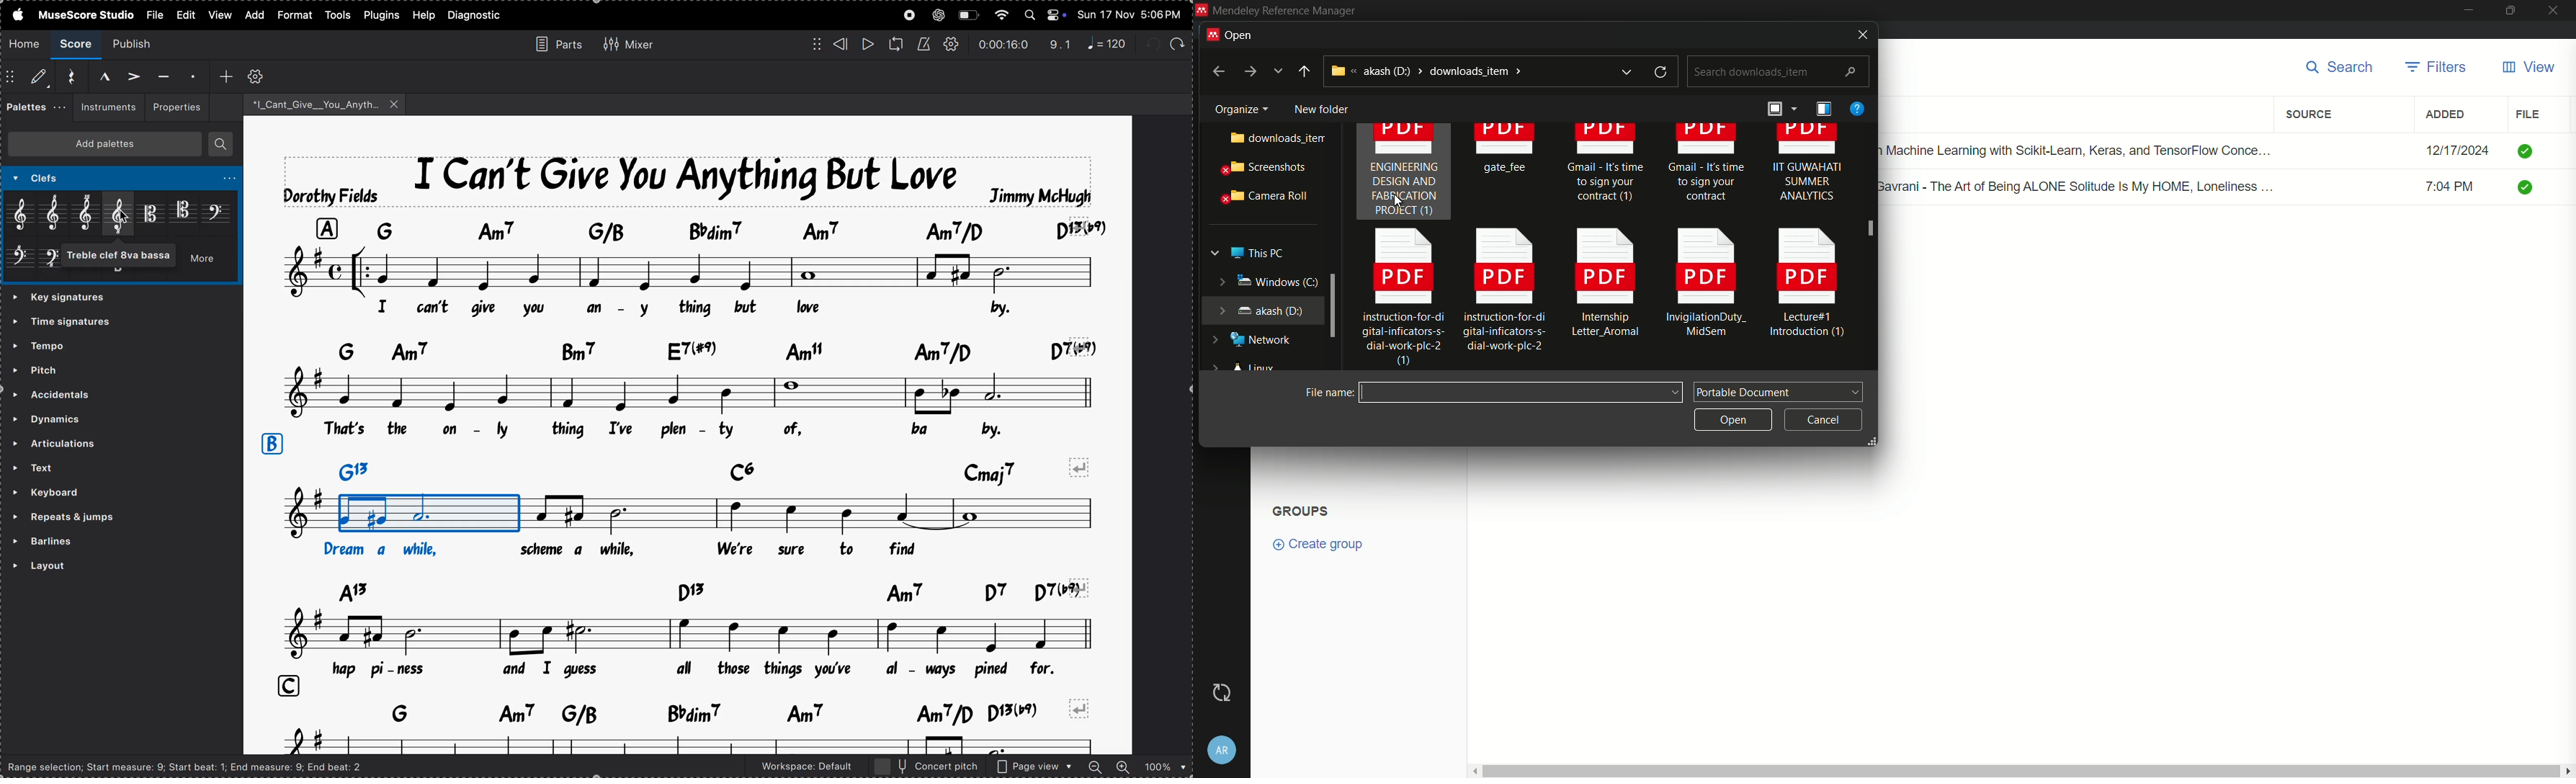 This screenshot has width=2576, height=784. What do you see at coordinates (76, 494) in the screenshot?
I see `keyboard` at bounding box center [76, 494].